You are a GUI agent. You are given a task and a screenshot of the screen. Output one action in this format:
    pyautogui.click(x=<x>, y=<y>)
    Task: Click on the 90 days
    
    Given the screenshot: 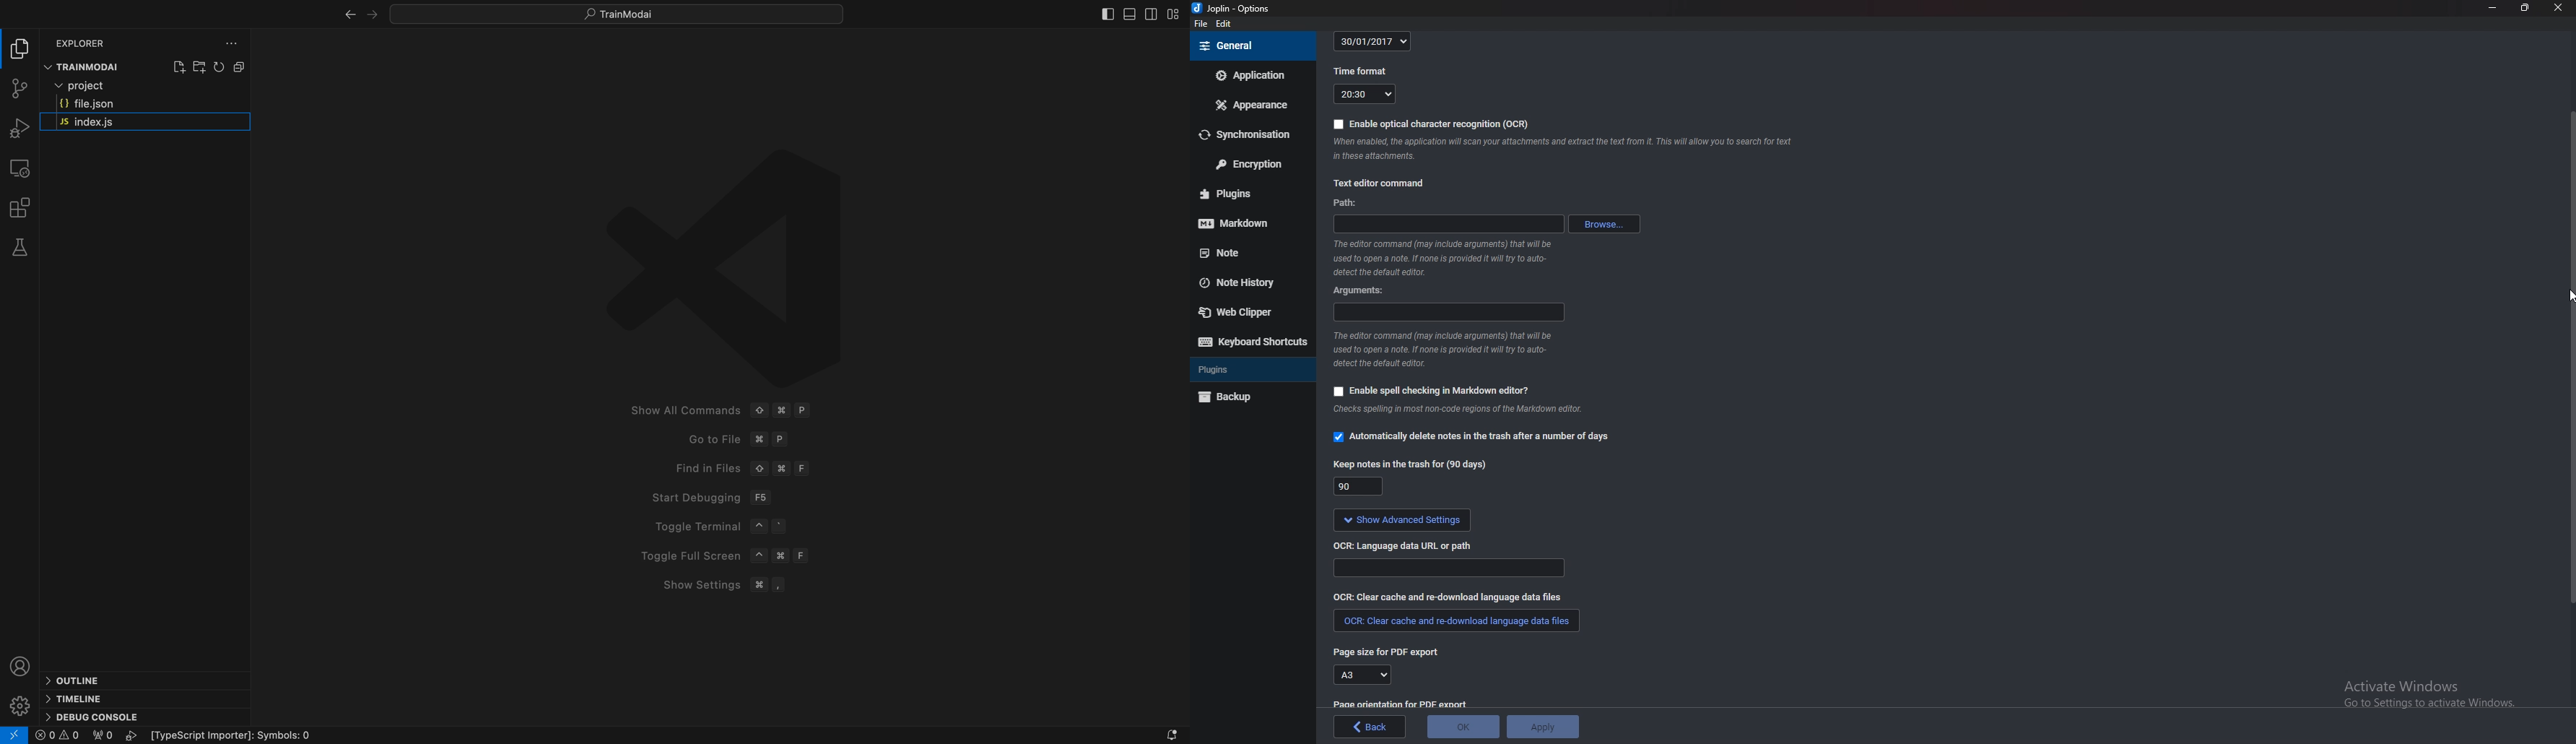 What is the action you would take?
    pyautogui.click(x=1359, y=487)
    